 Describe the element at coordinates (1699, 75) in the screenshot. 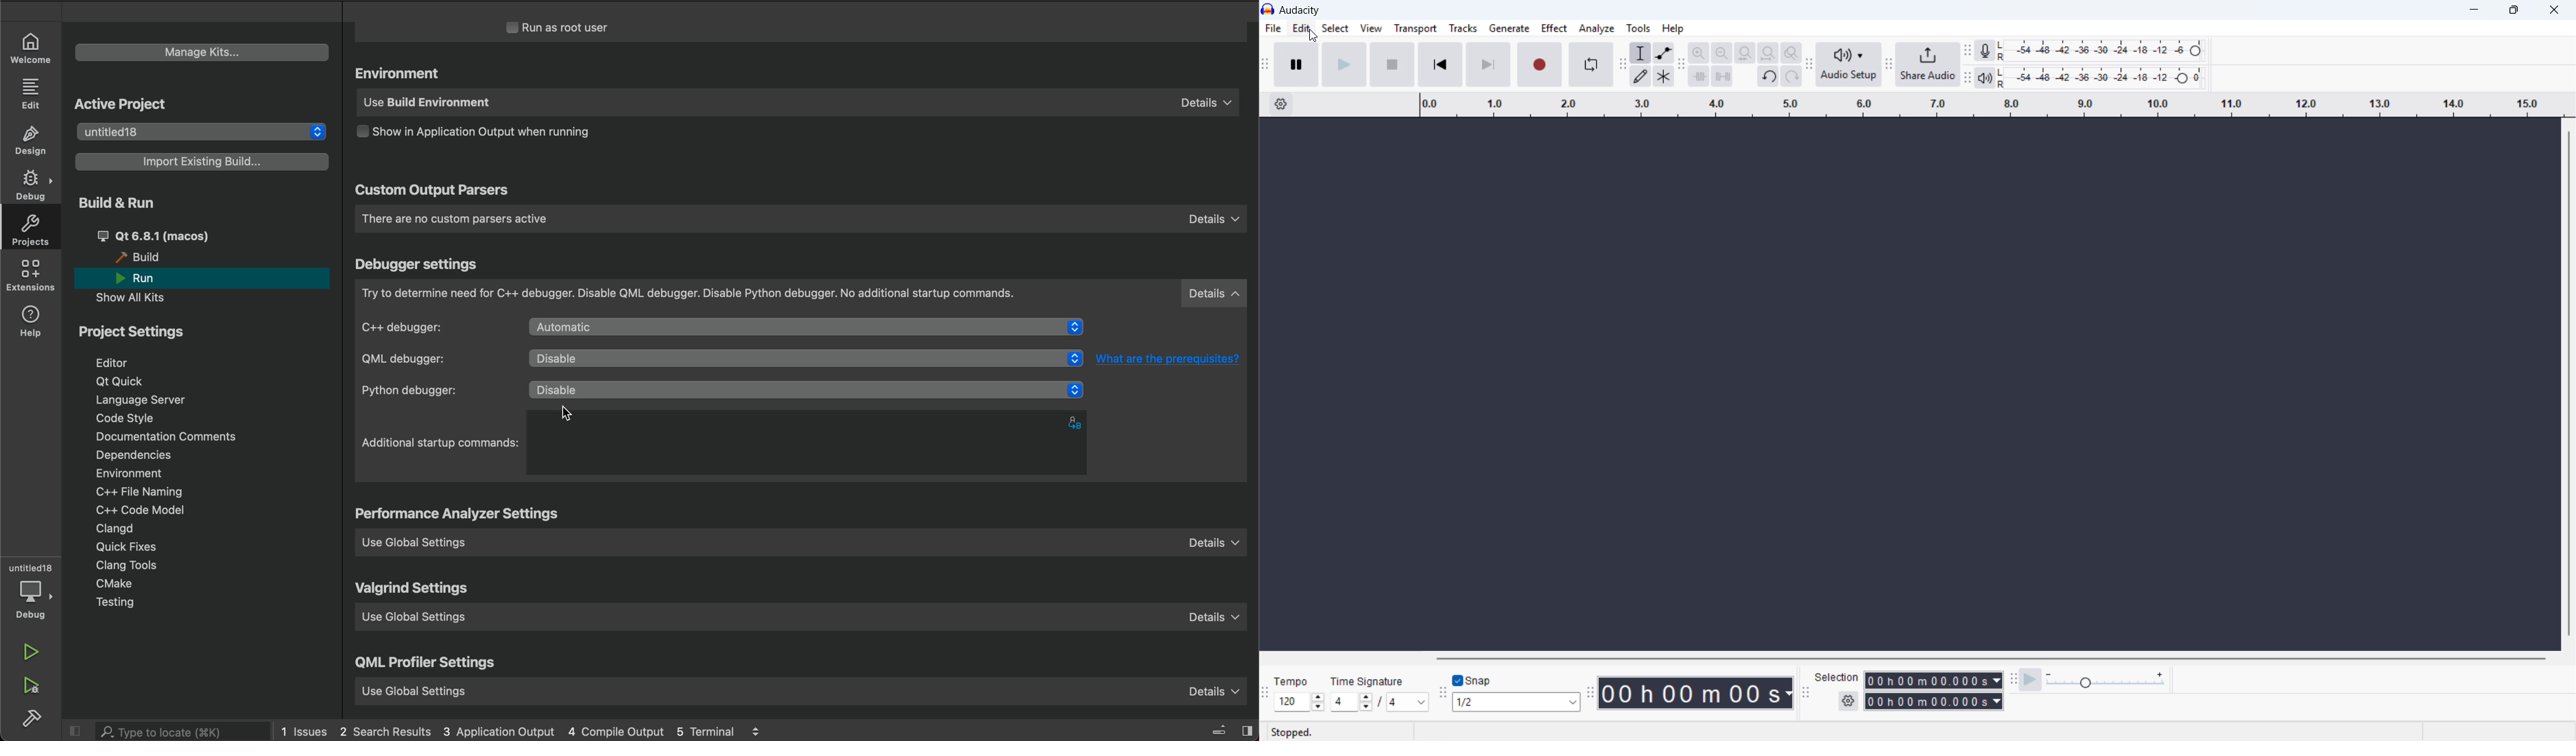

I see `trim audio outside selction` at that location.